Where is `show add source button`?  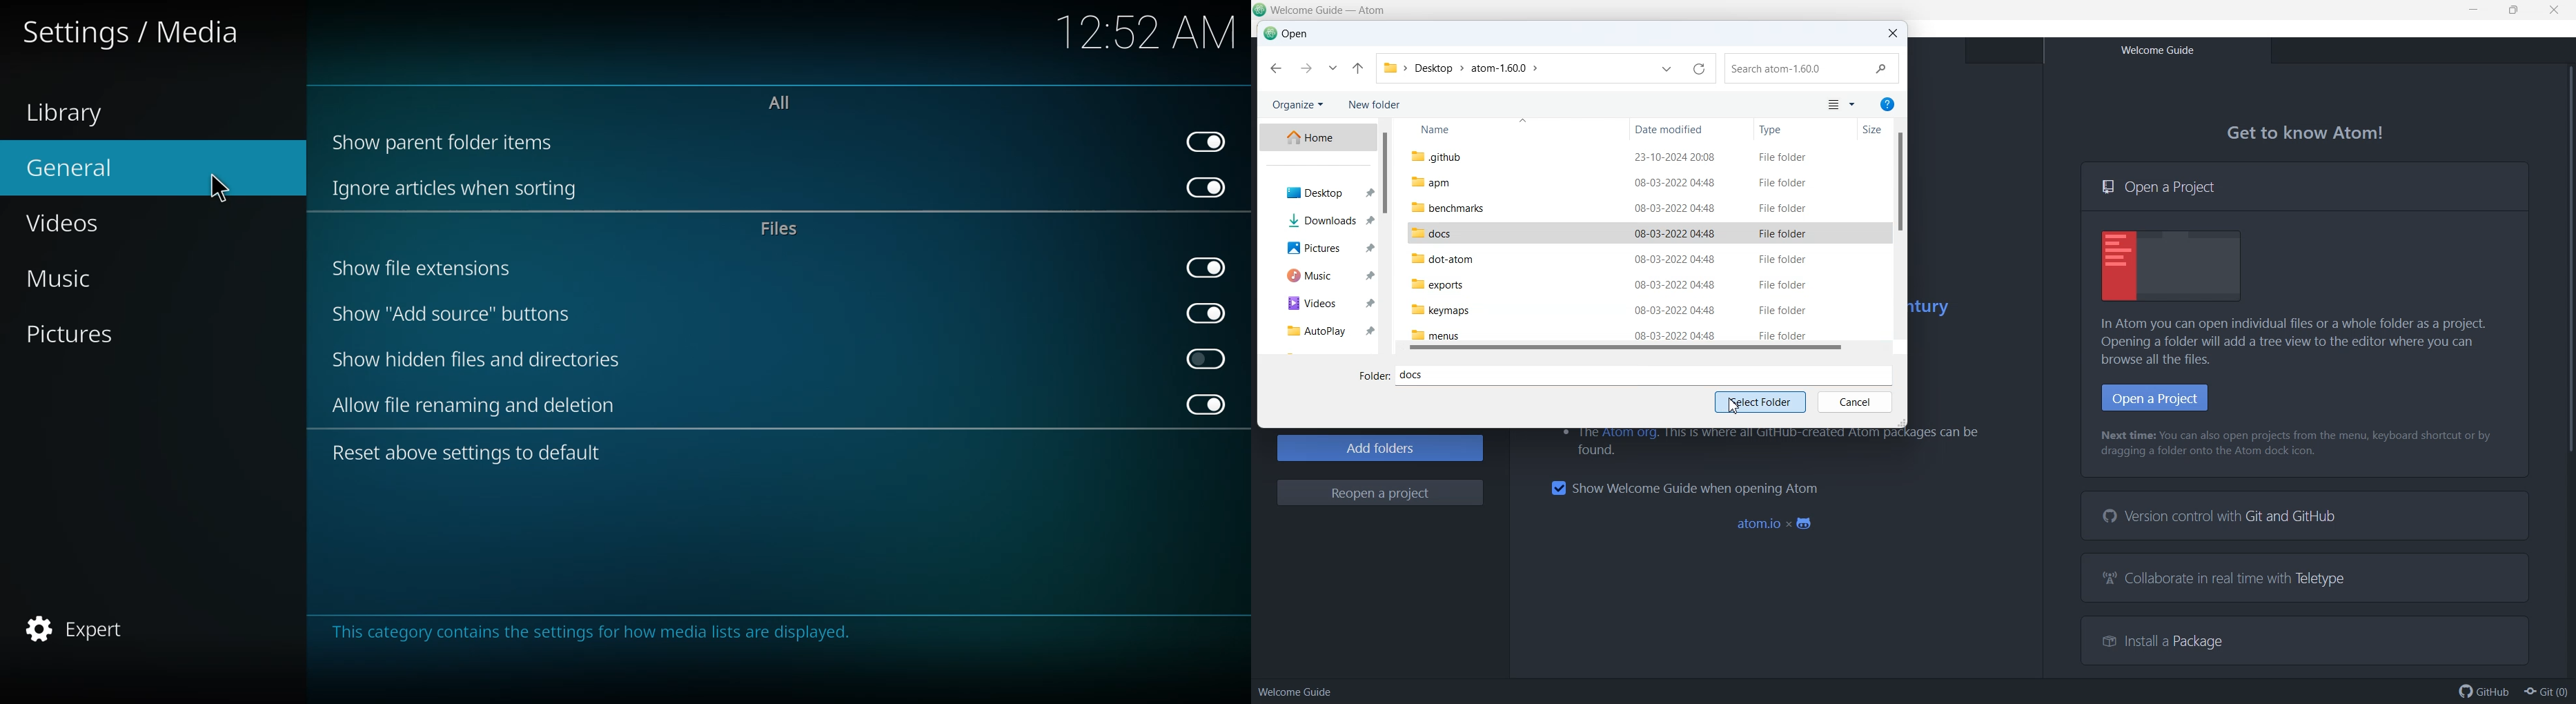
show add source button is located at coordinates (452, 314).